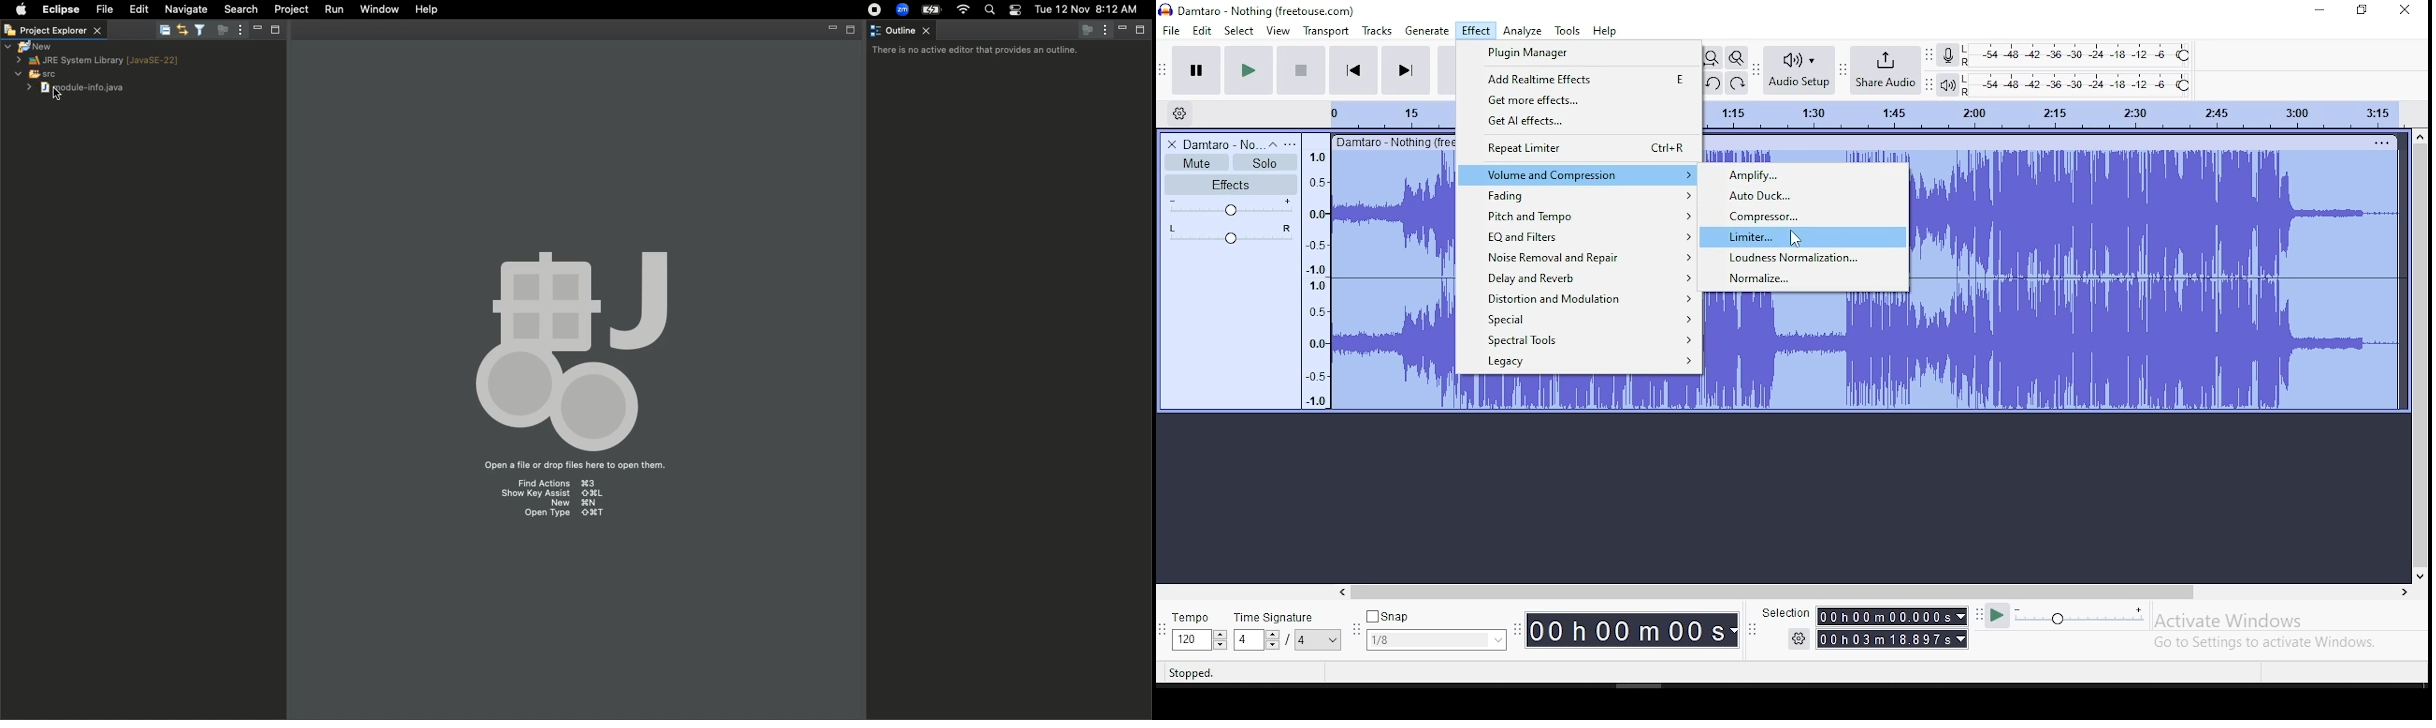 The image size is (2436, 728). I want to click on time signature, so click(1288, 628).